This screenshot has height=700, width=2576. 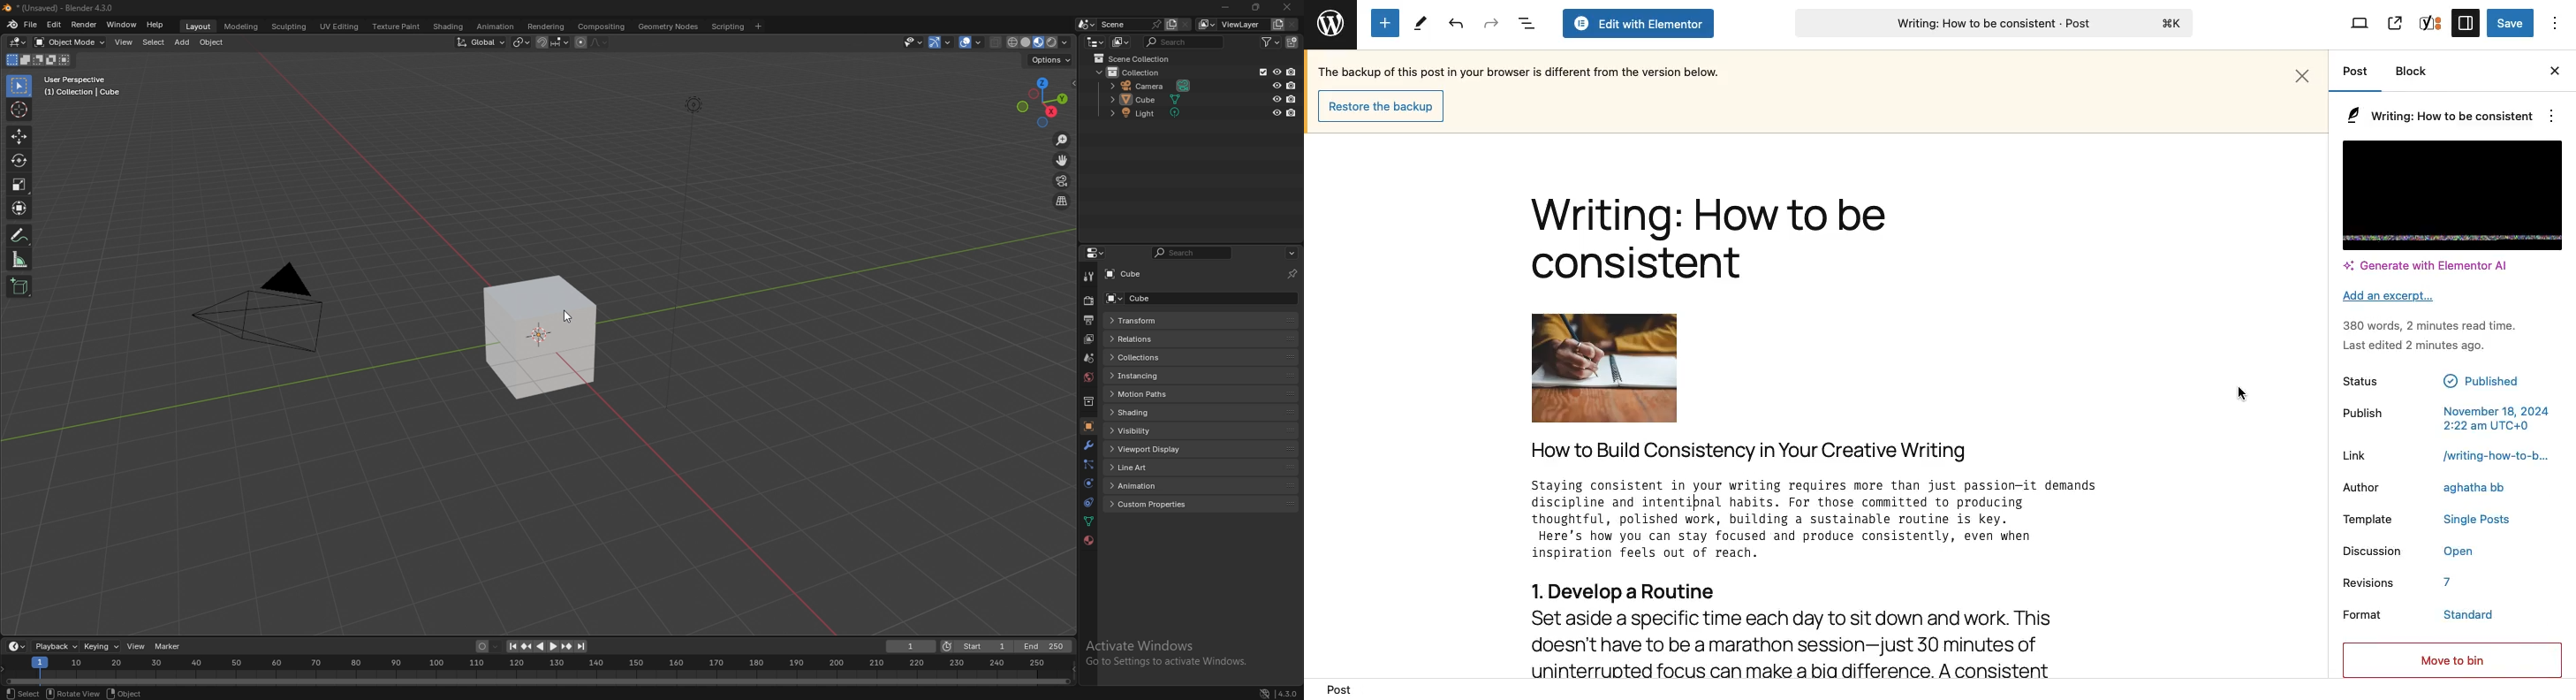 What do you see at coordinates (124, 693) in the screenshot?
I see `object` at bounding box center [124, 693].